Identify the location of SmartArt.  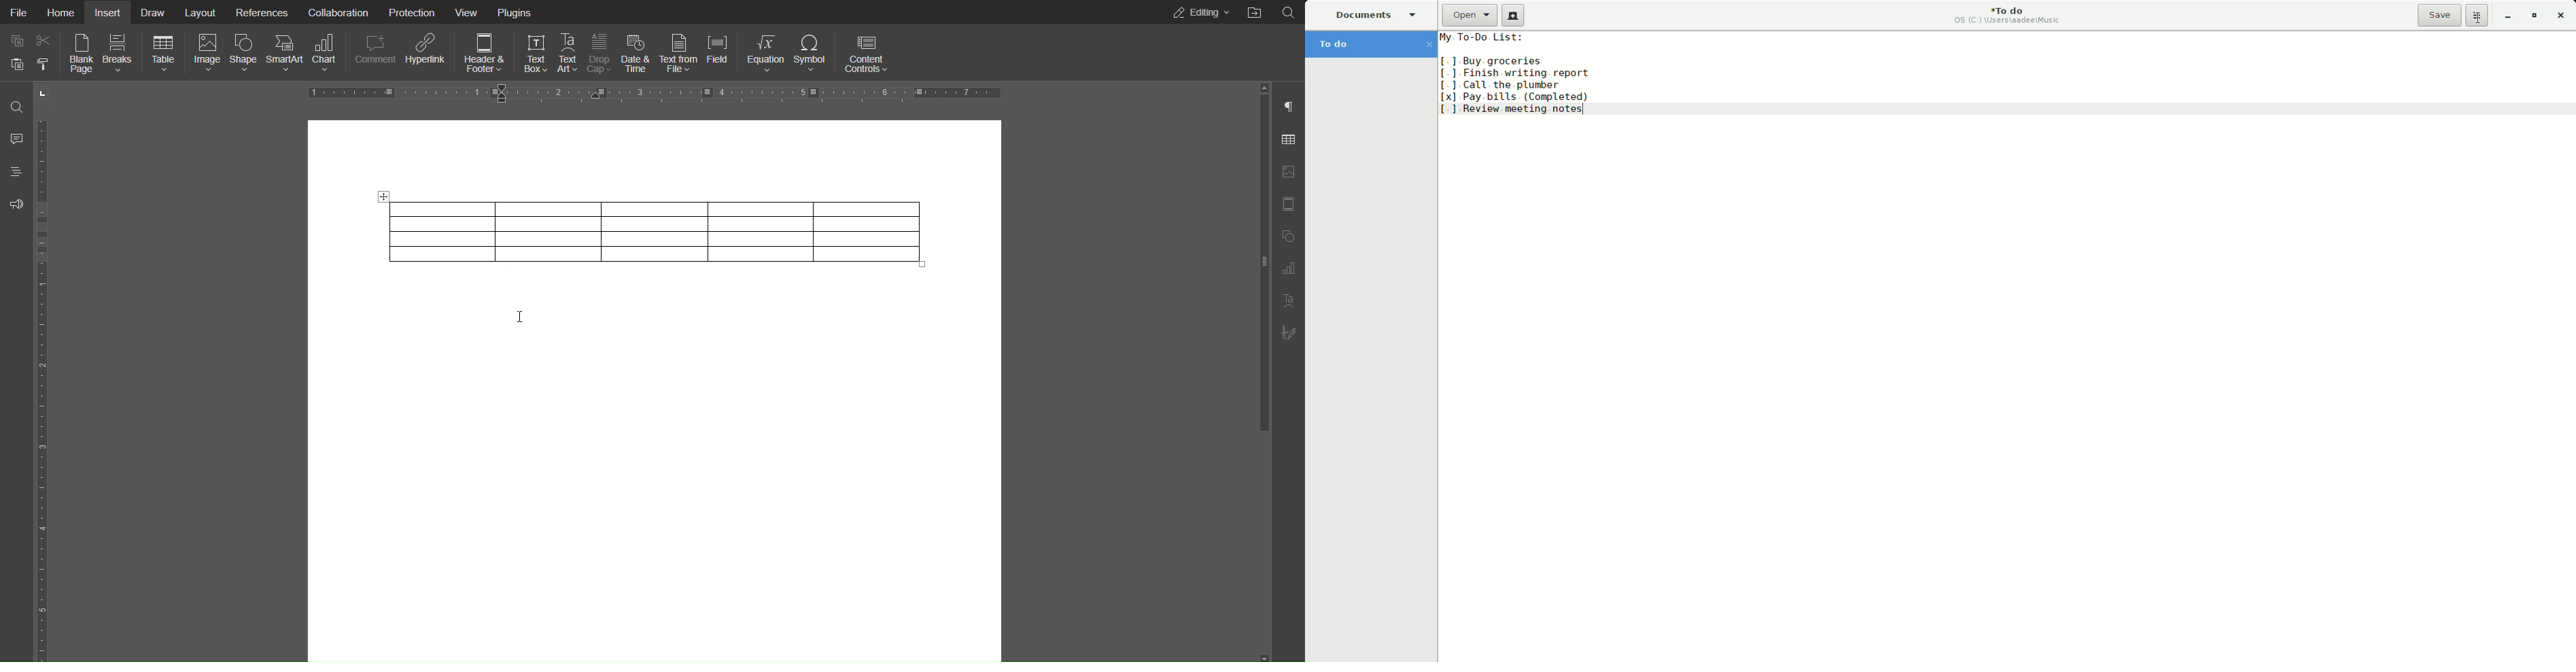
(289, 54).